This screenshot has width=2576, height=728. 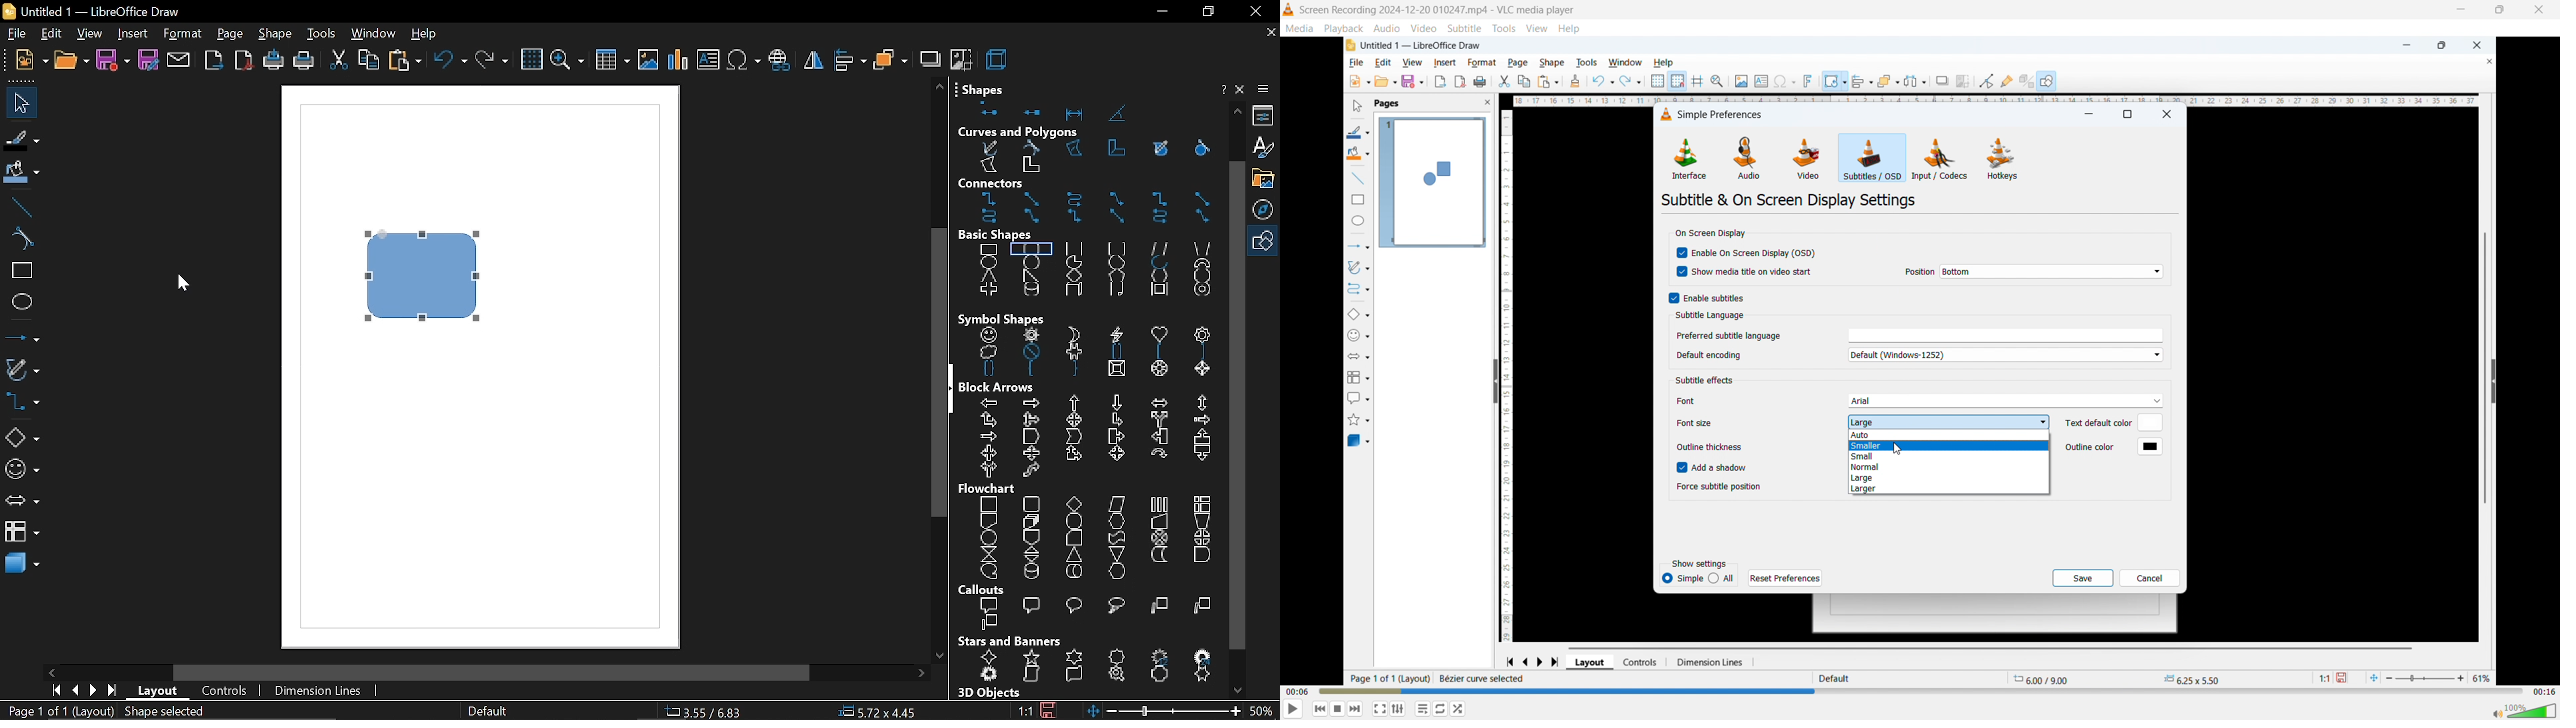 What do you see at coordinates (1001, 386) in the screenshot?
I see `block arrows` at bounding box center [1001, 386].